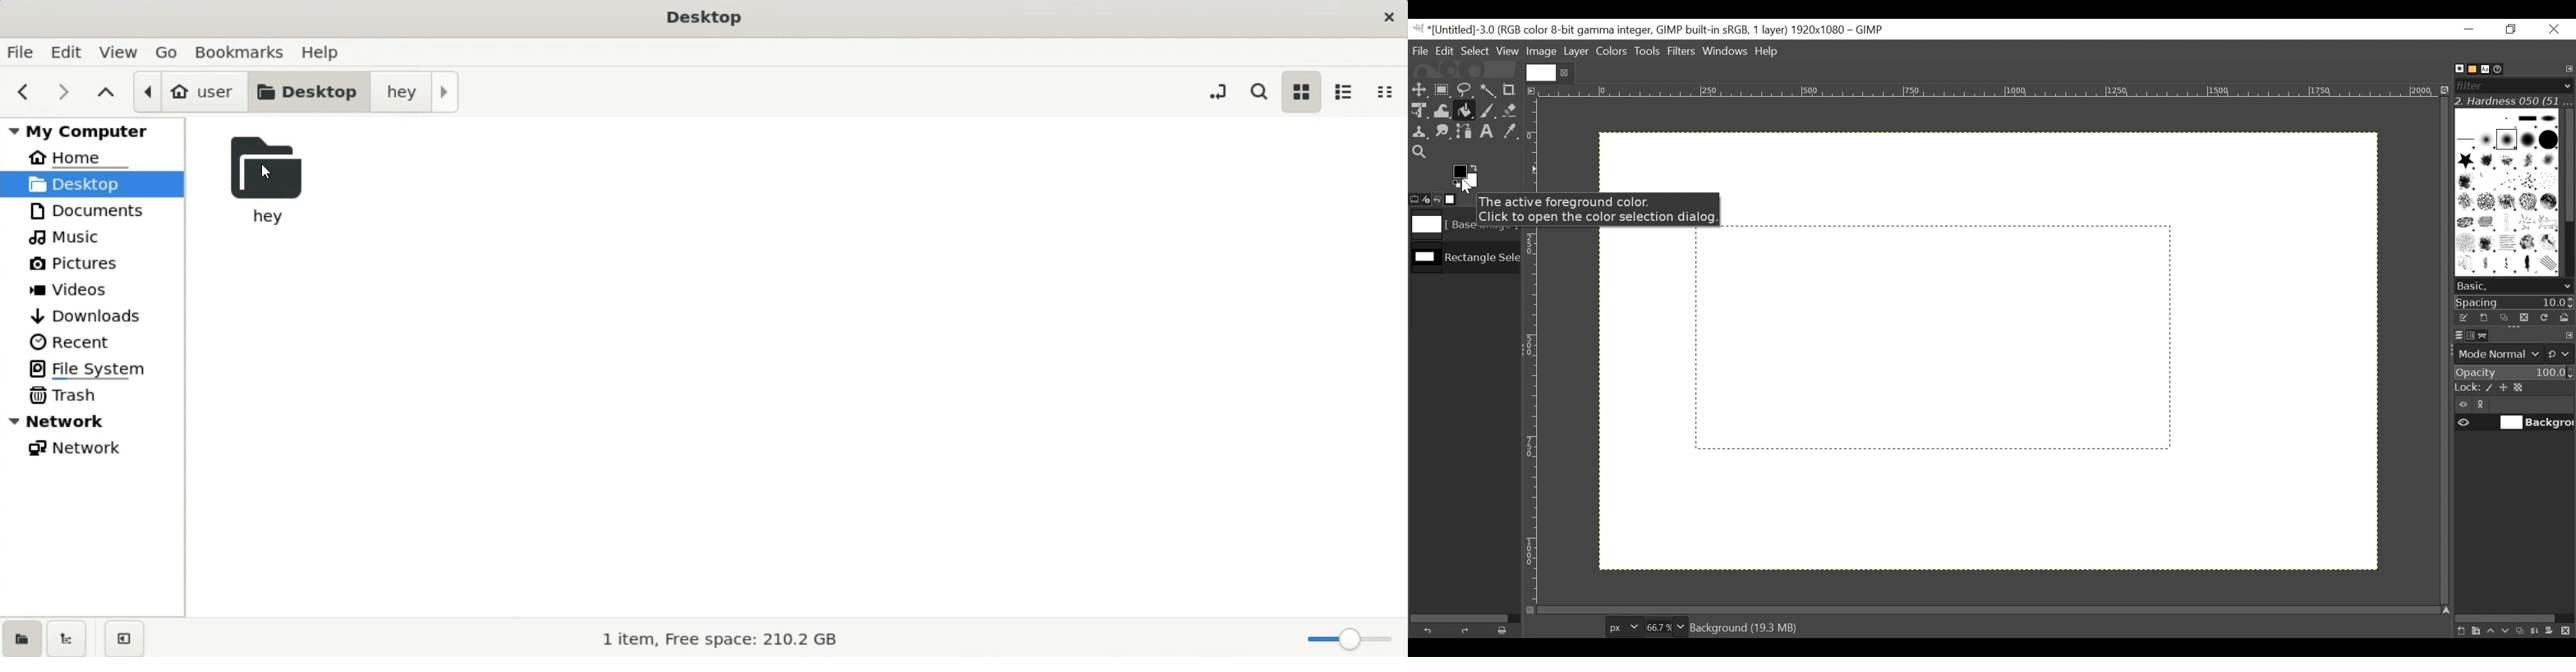  I want to click on next, so click(58, 91).